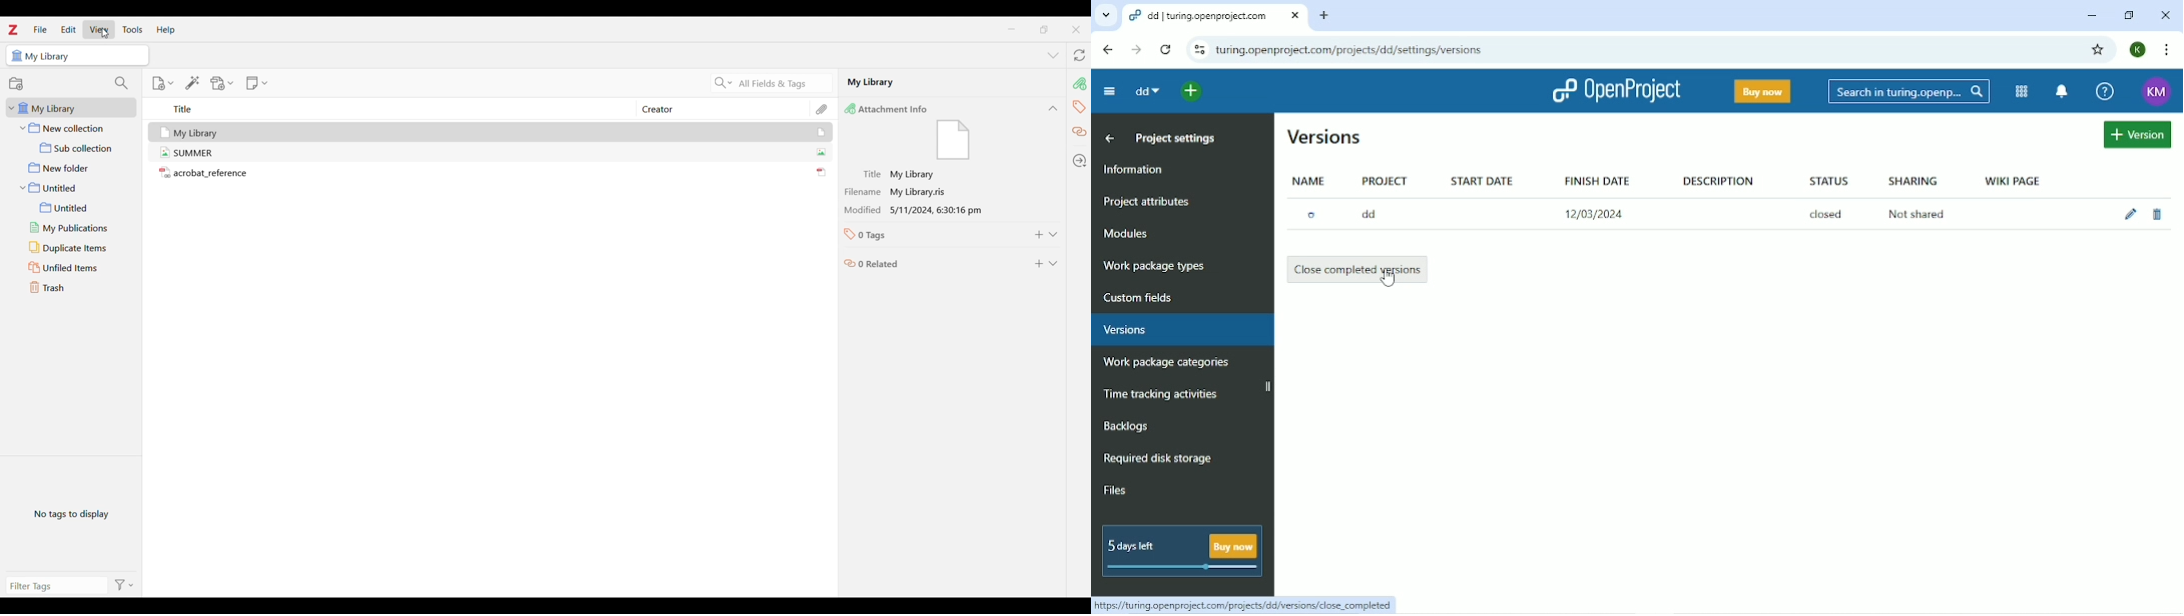 This screenshot has height=616, width=2184. Describe the element at coordinates (2132, 16) in the screenshot. I see `Restore down` at that location.